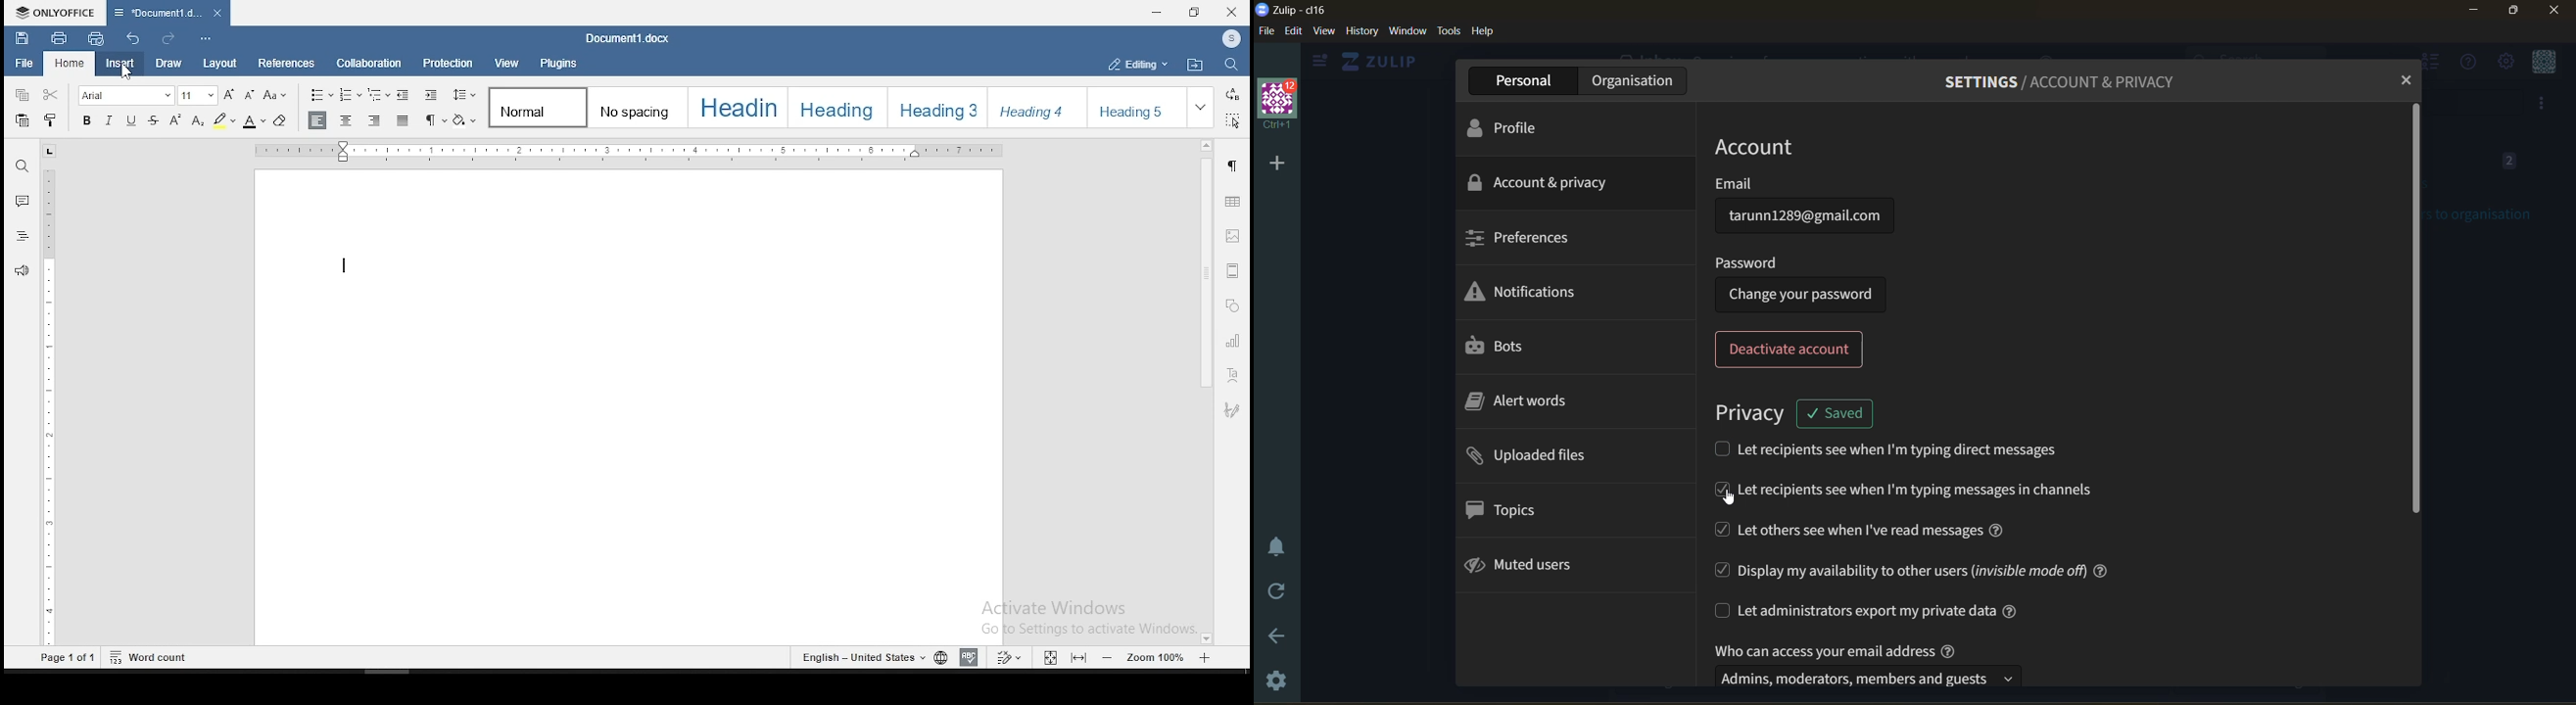 The height and width of the screenshot is (728, 2576). Describe the element at coordinates (1807, 282) in the screenshot. I see `password: (change your password)` at that location.